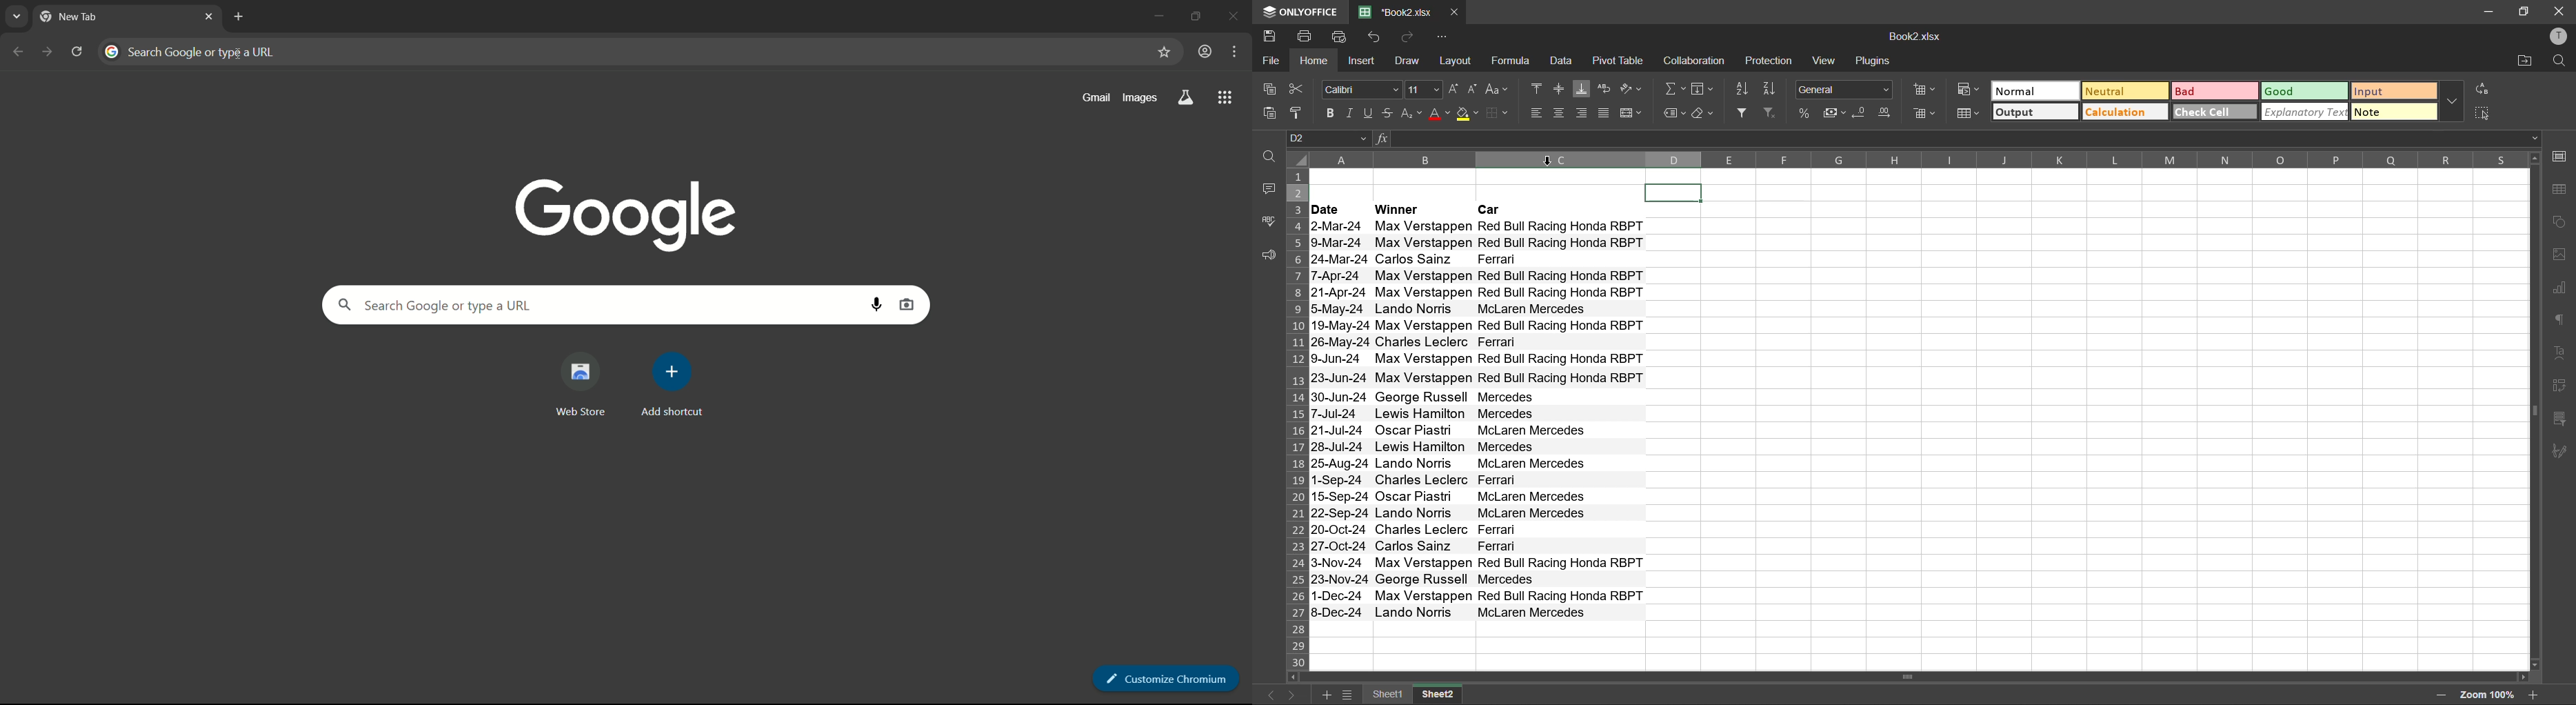 This screenshot has height=728, width=2576. What do you see at coordinates (2532, 306) in the screenshot?
I see `vertical scroll bar` at bounding box center [2532, 306].